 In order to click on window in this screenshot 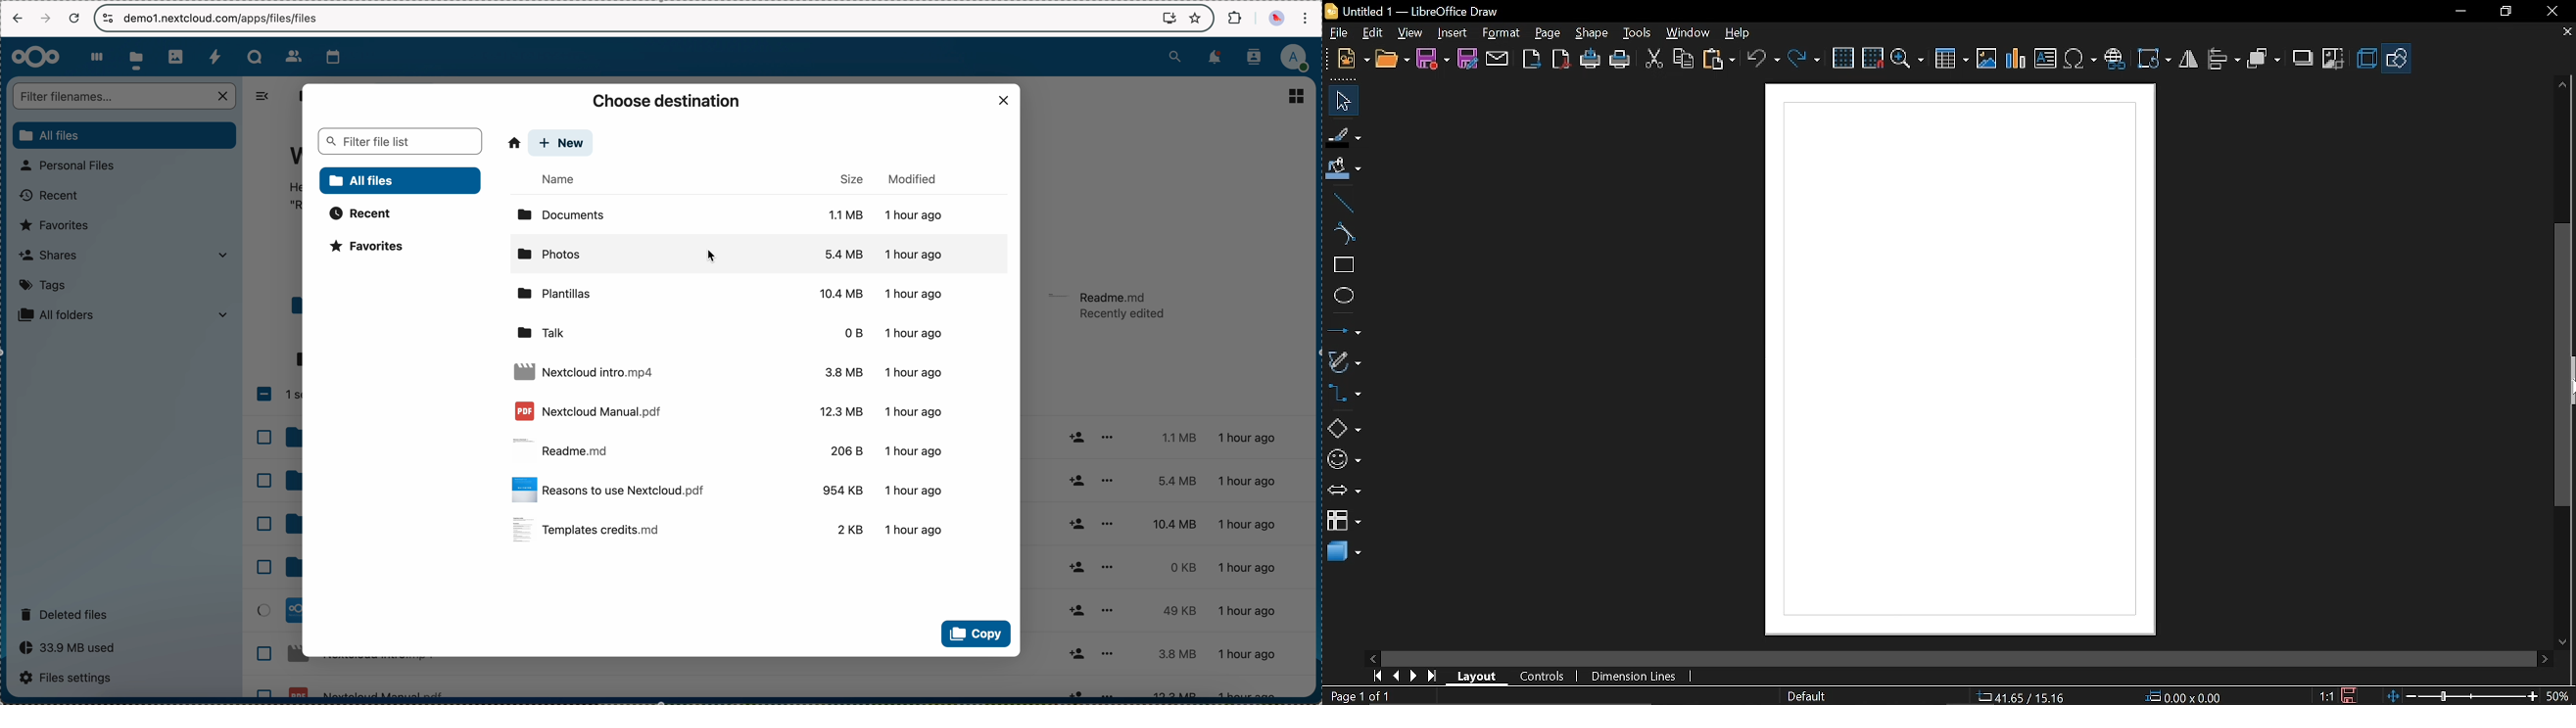, I will do `click(1689, 33)`.